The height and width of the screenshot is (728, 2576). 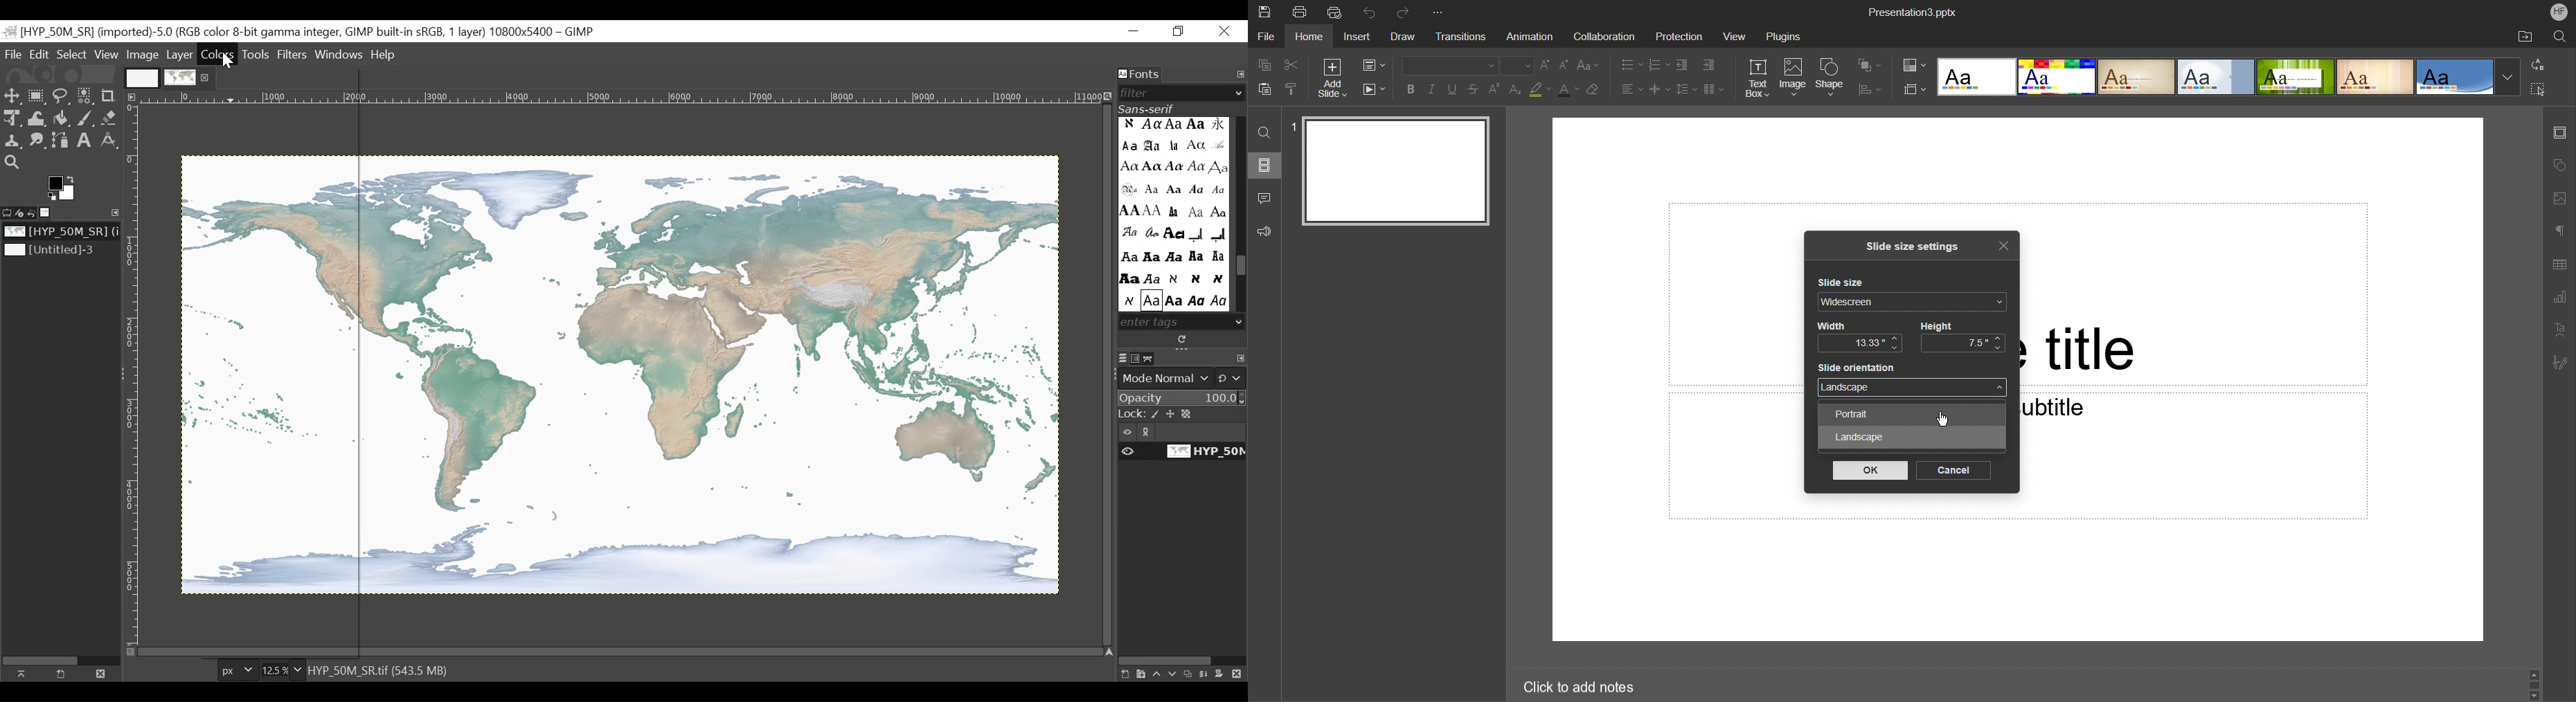 I want to click on Highlight, so click(x=1541, y=91).